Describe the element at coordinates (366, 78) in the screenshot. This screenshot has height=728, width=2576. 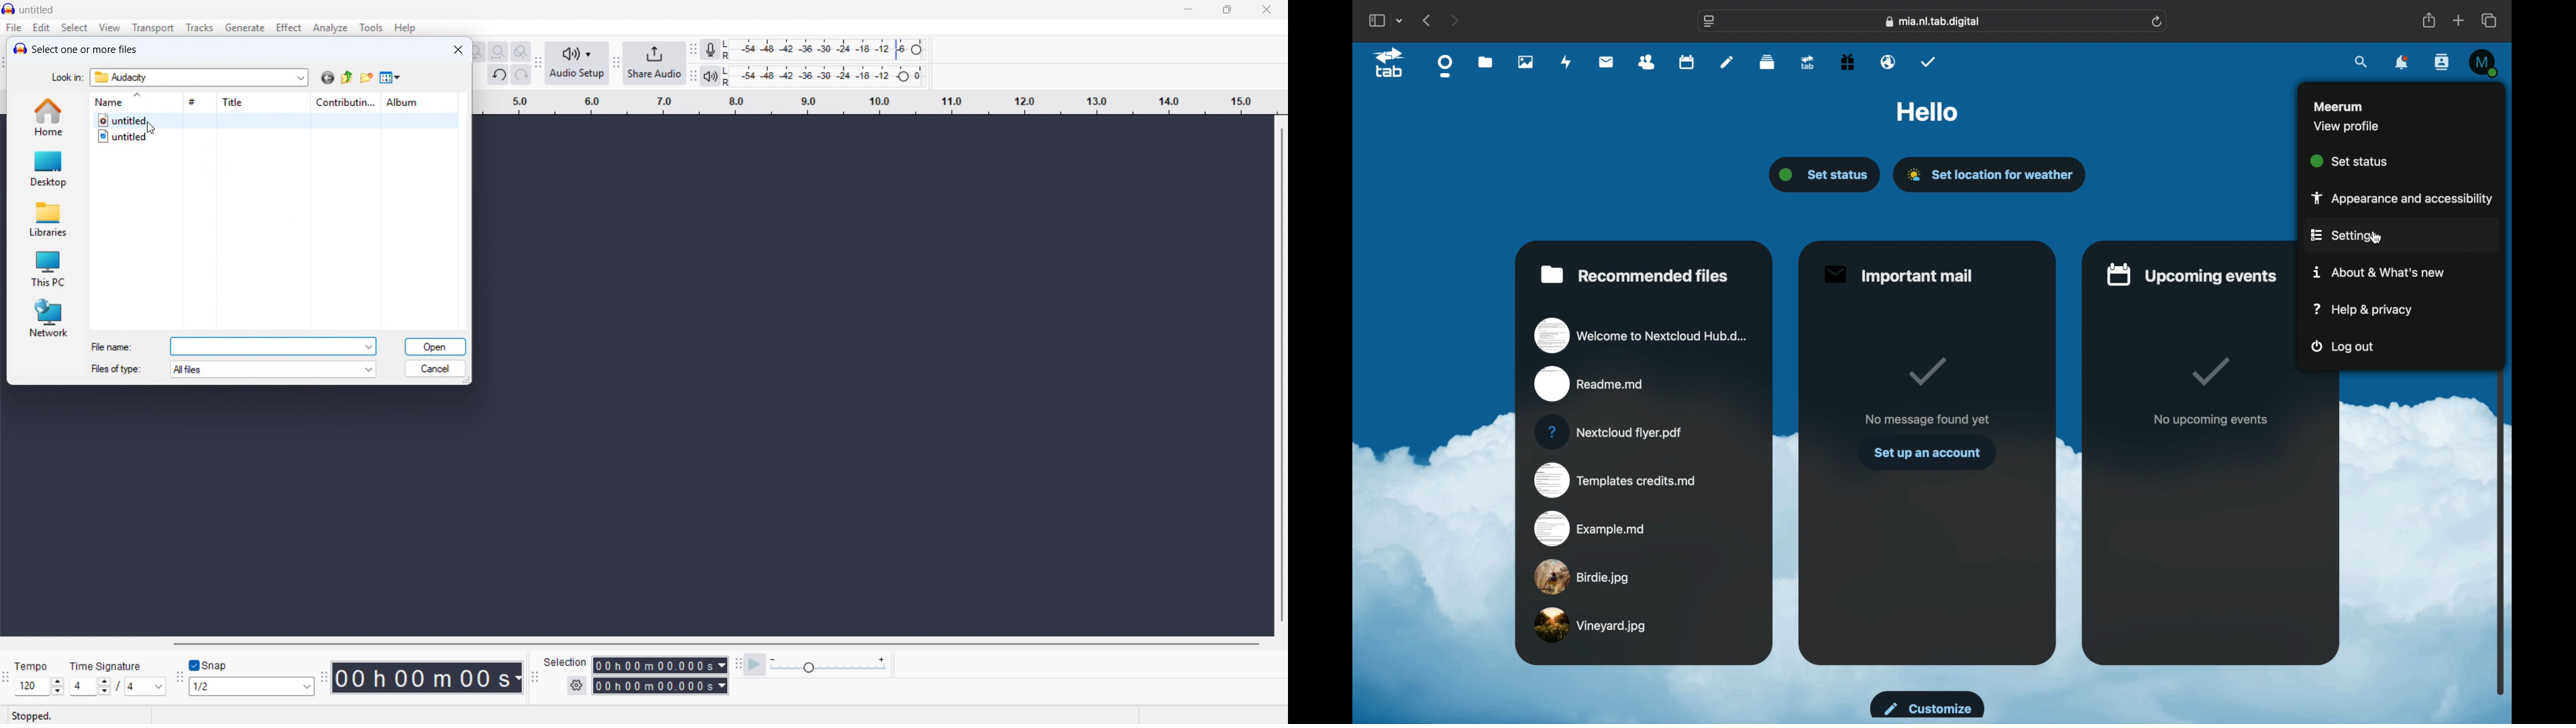
I see `New folder` at that location.